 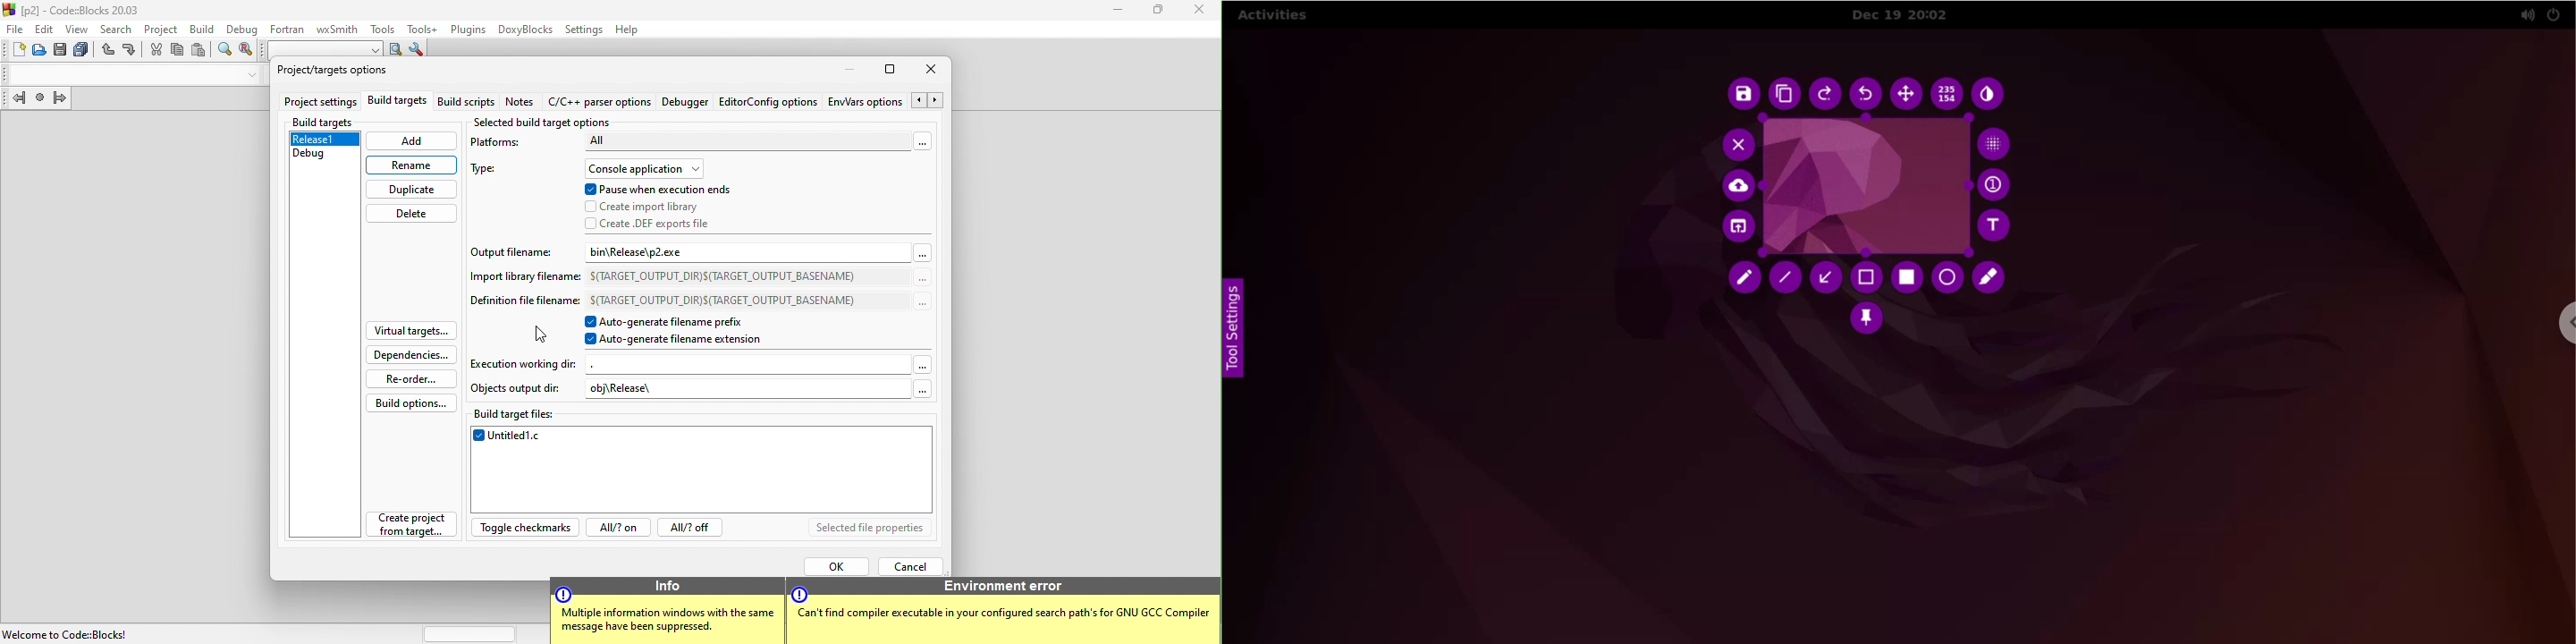 I want to click on auto increment, so click(x=1999, y=185).